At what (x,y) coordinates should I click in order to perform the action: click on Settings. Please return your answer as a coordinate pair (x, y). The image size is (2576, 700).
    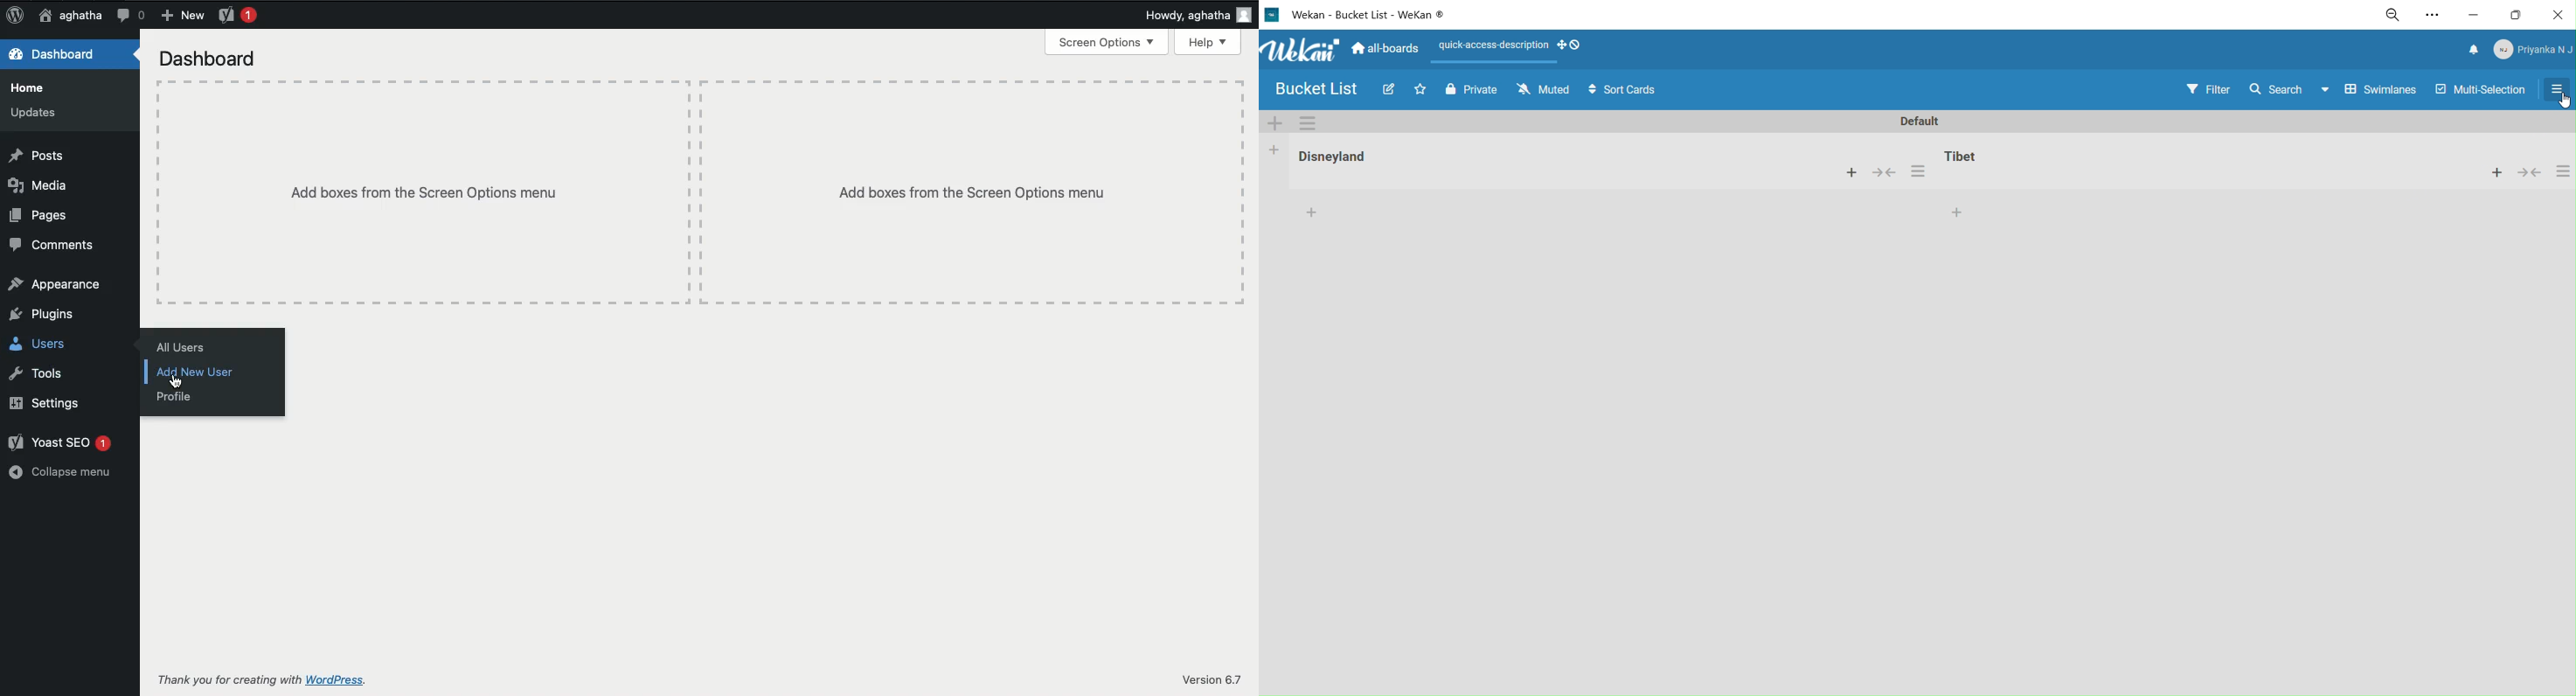
    Looking at the image, I should click on (42, 404).